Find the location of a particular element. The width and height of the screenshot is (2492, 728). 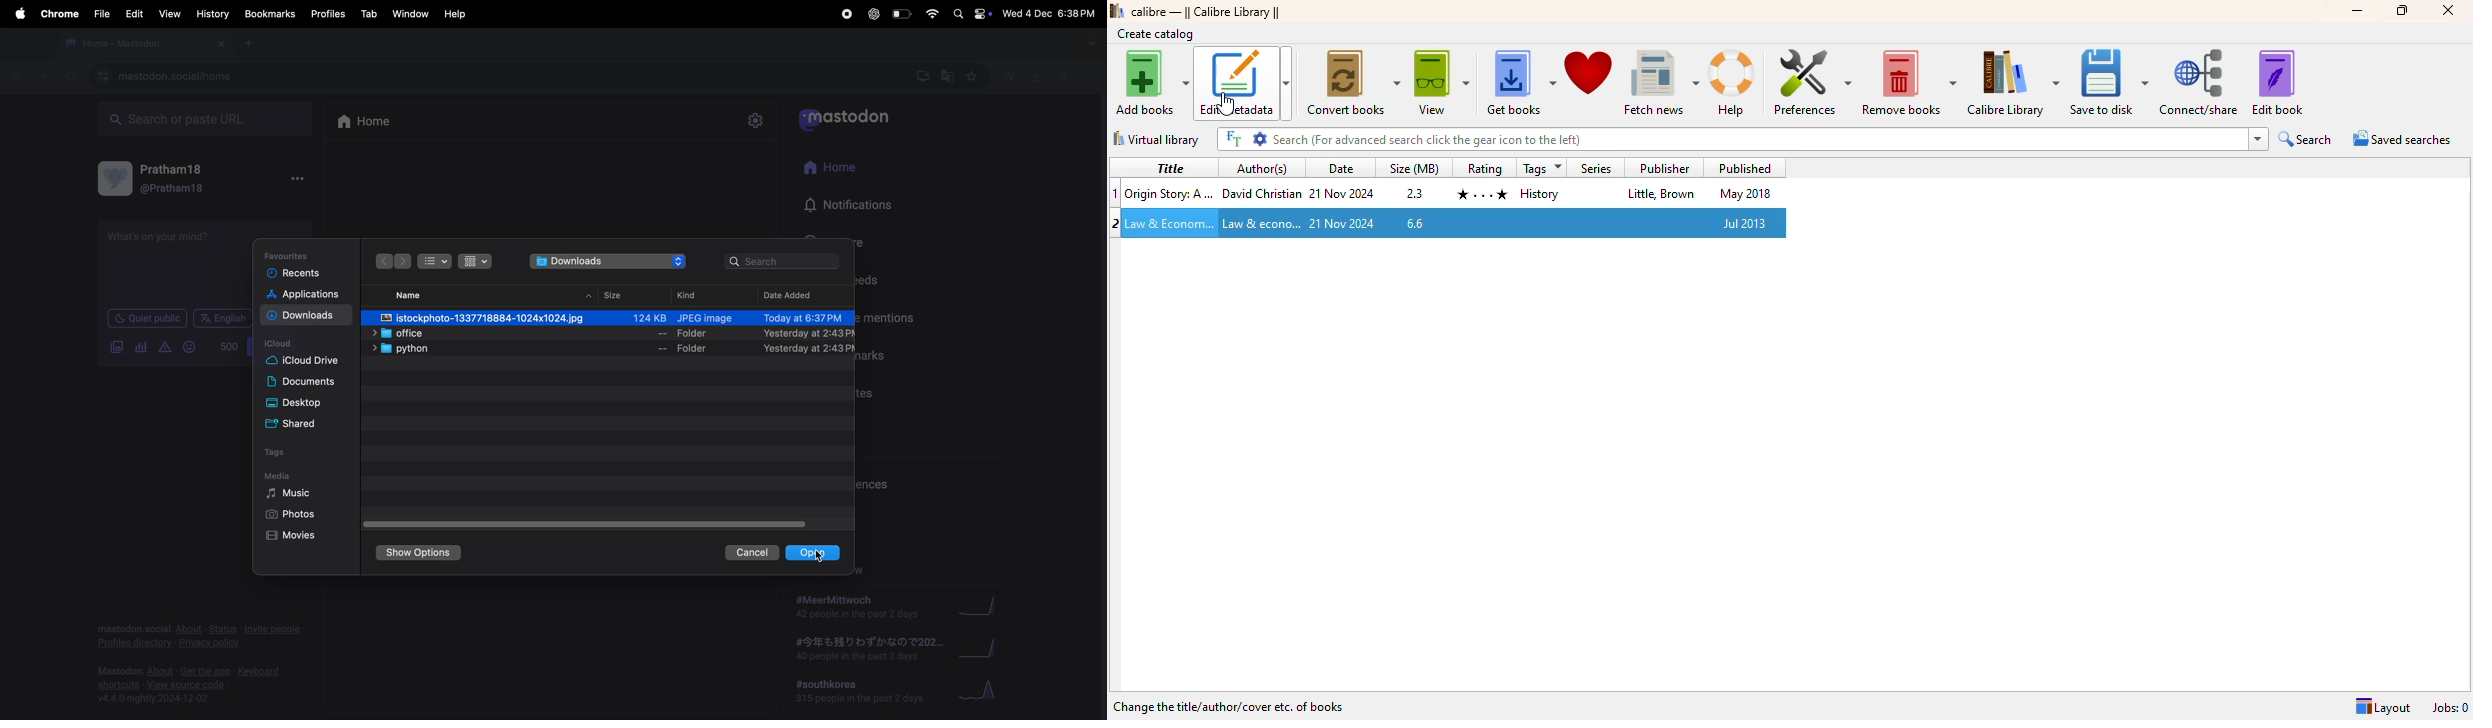

date is located at coordinates (1343, 194).